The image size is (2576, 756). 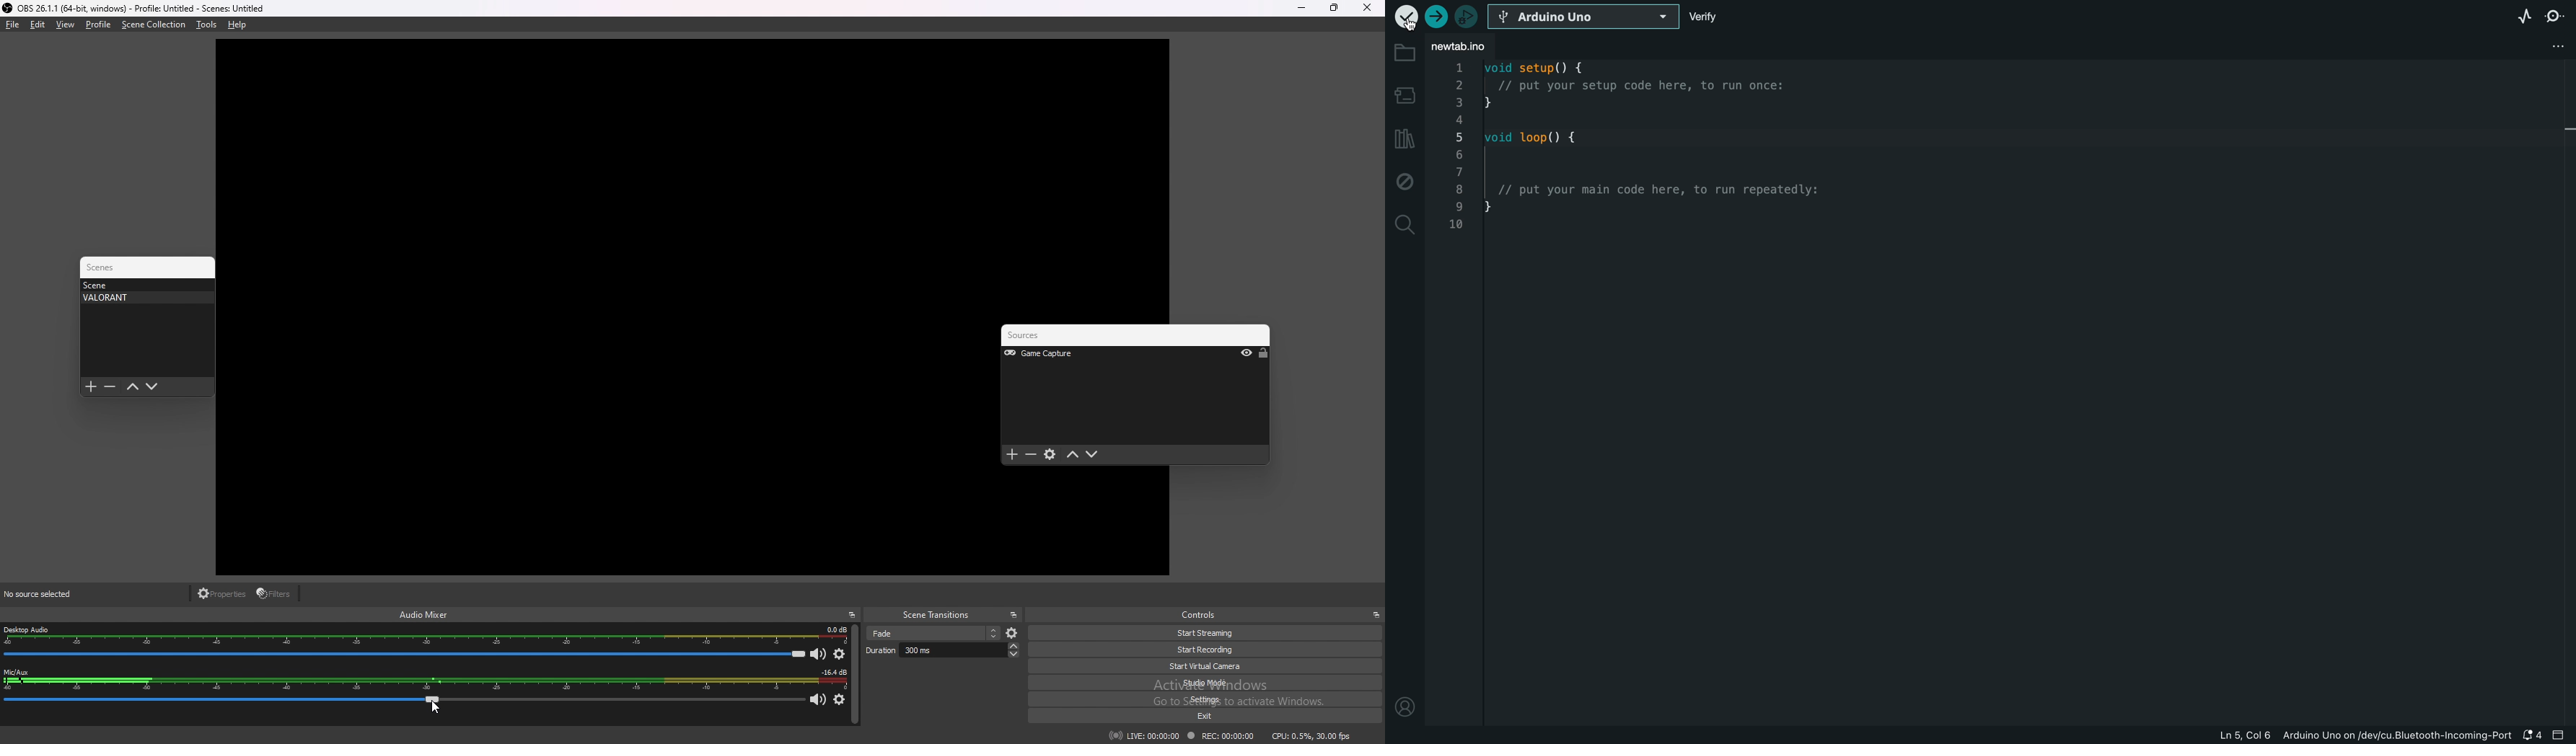 I want to click on desktop audio bar, so click(x=404, y=654).